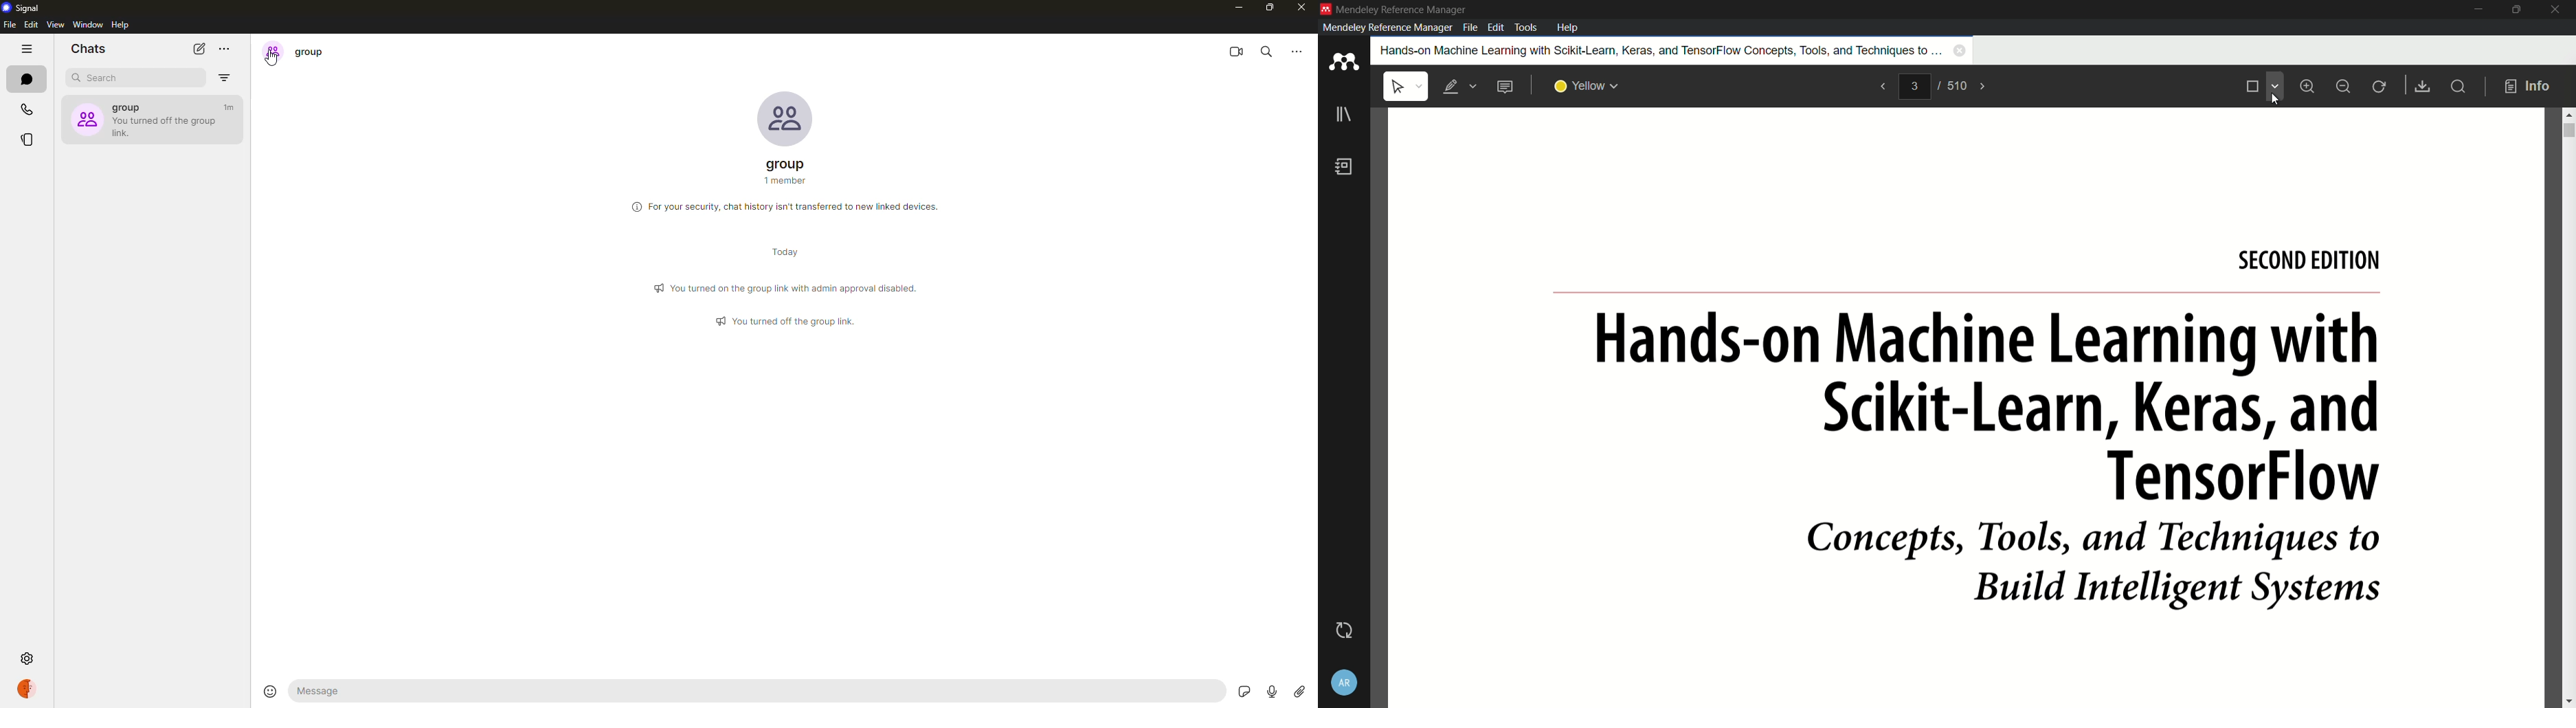 The height and width of the screenshot is (728, 2576). Describe the element at coordinates (1957, 87) in the screenshot. I see `total pages` at that location.